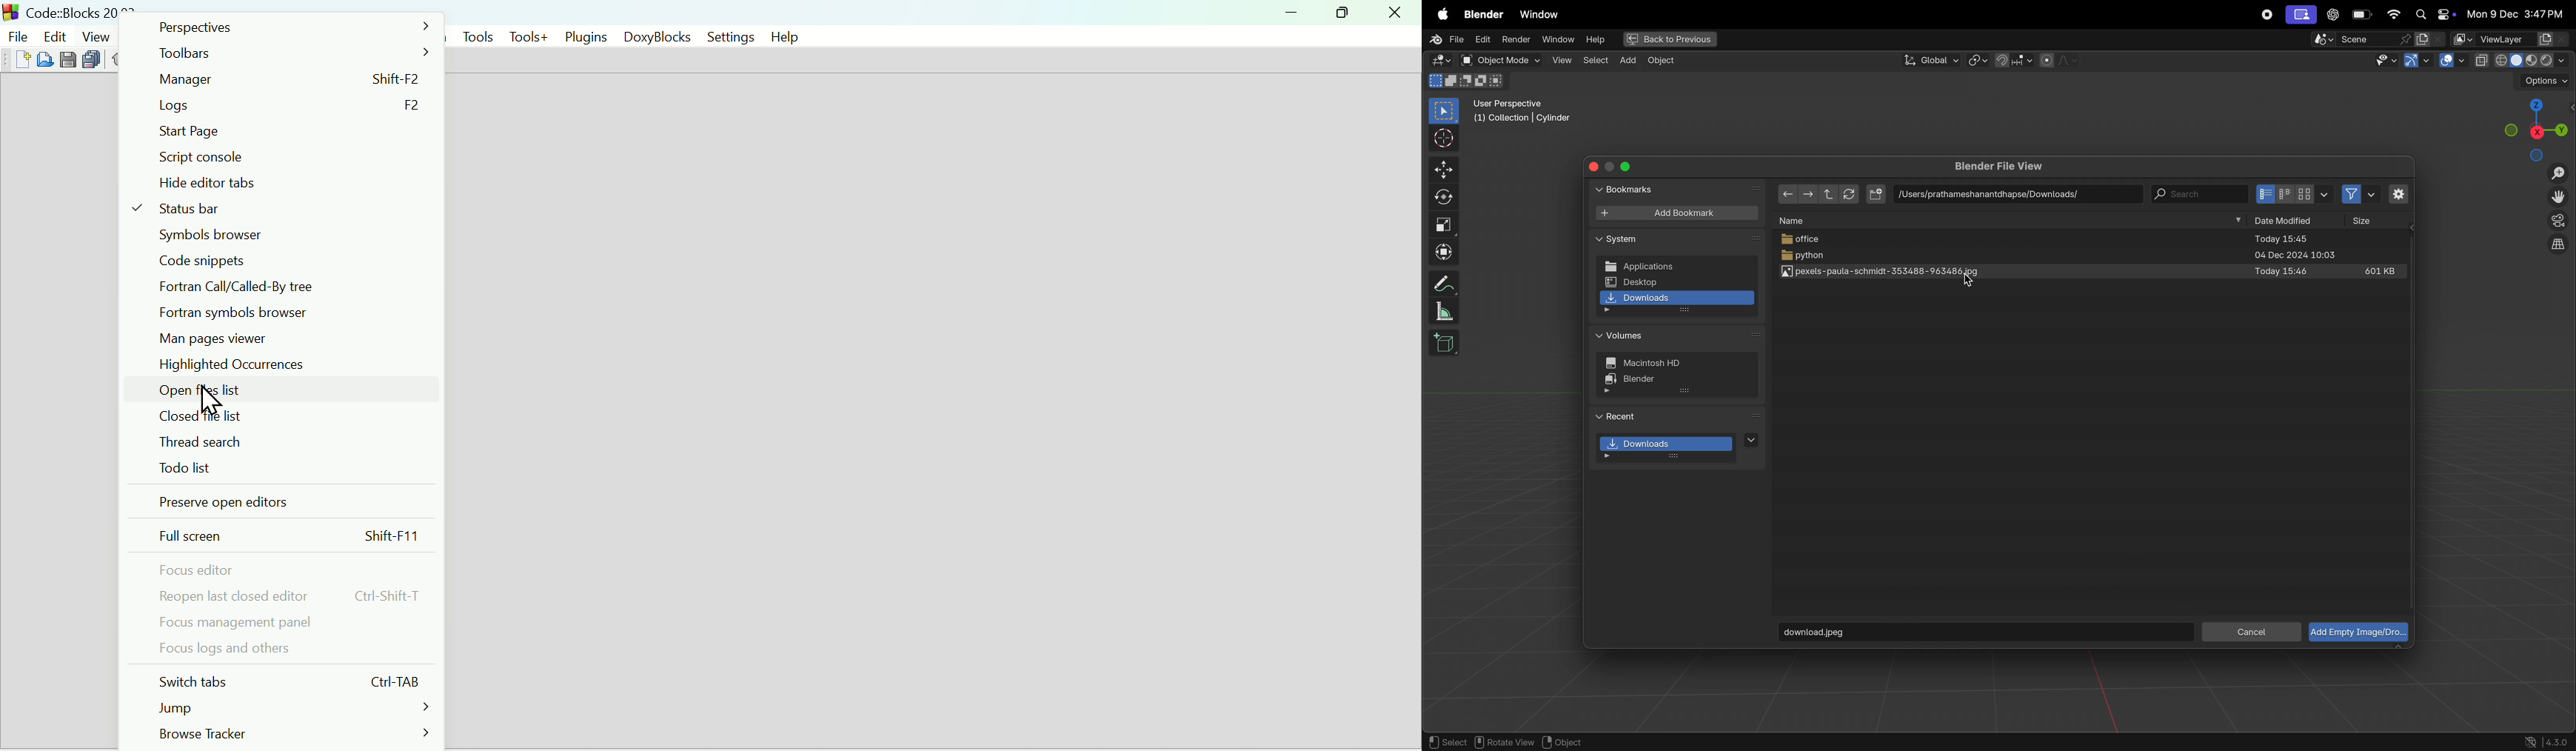  What do you see at coordinates (289, 52) in the screenshot?
I see `Toolbars` at bounding box center [289, 52].